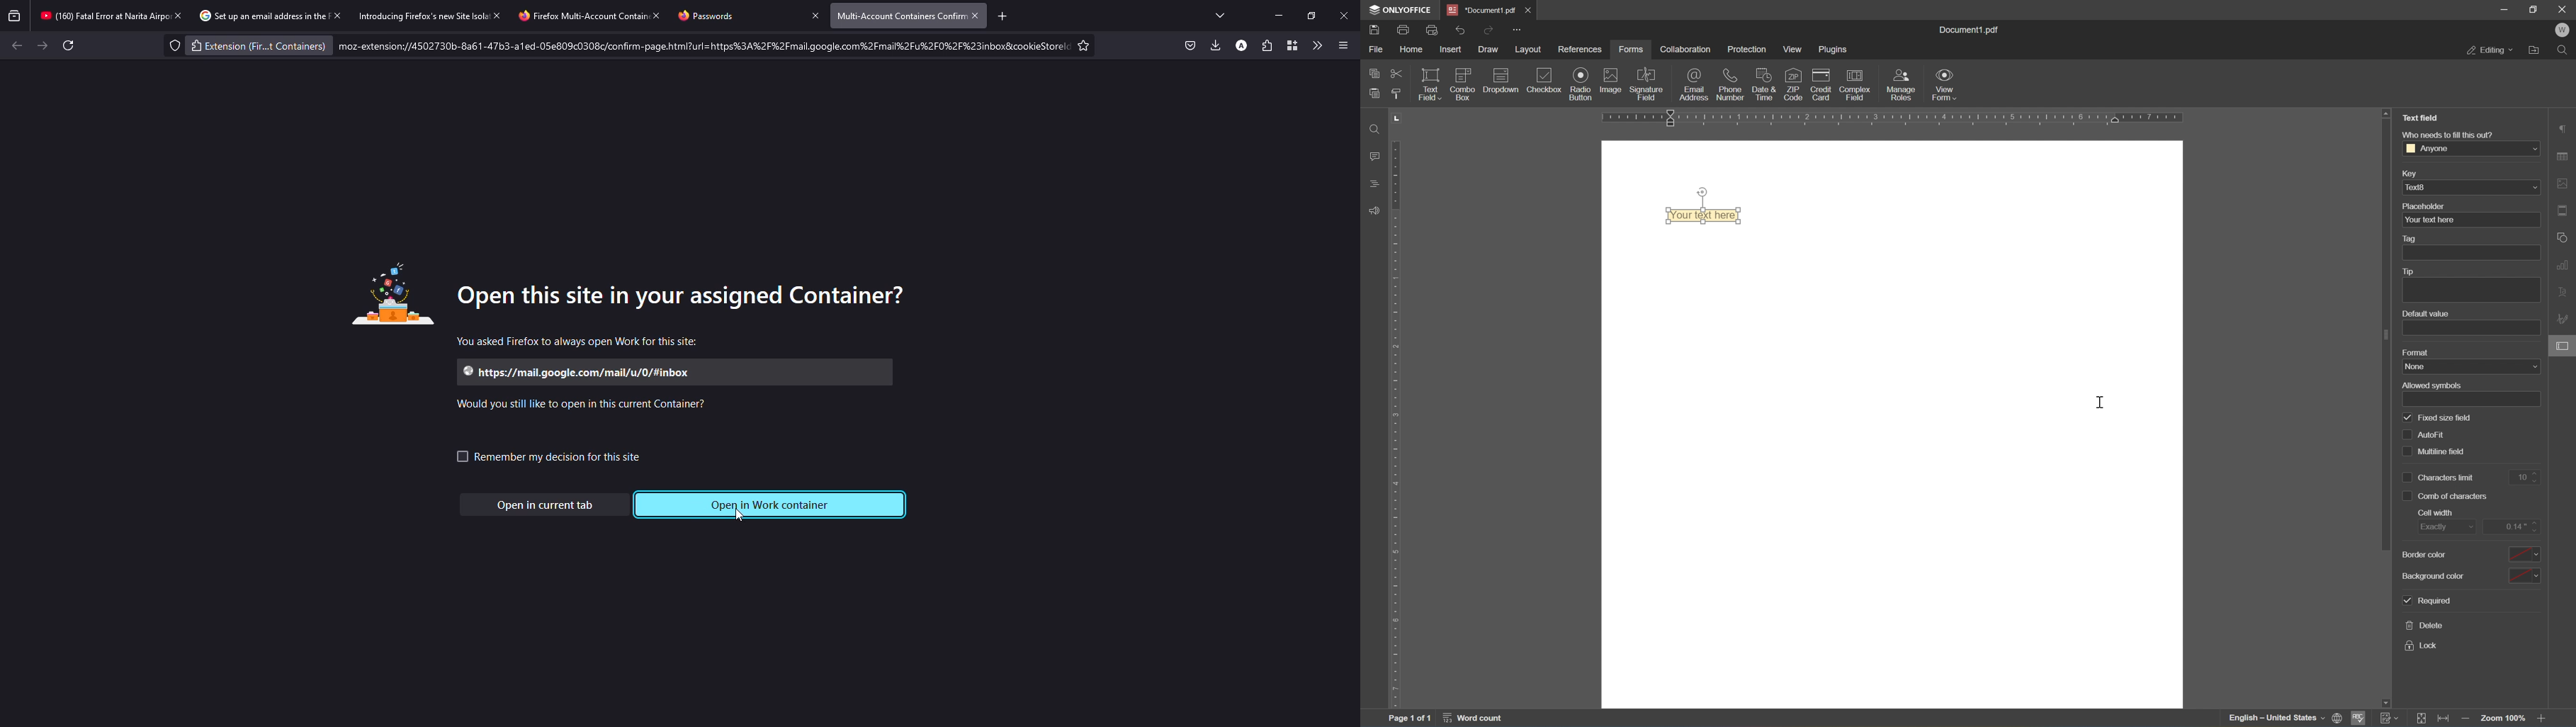 This screenshot has height=728, width=2576. Describe the element at coordinates (1432, 85) in the screenshot. I see `text field` at that location.